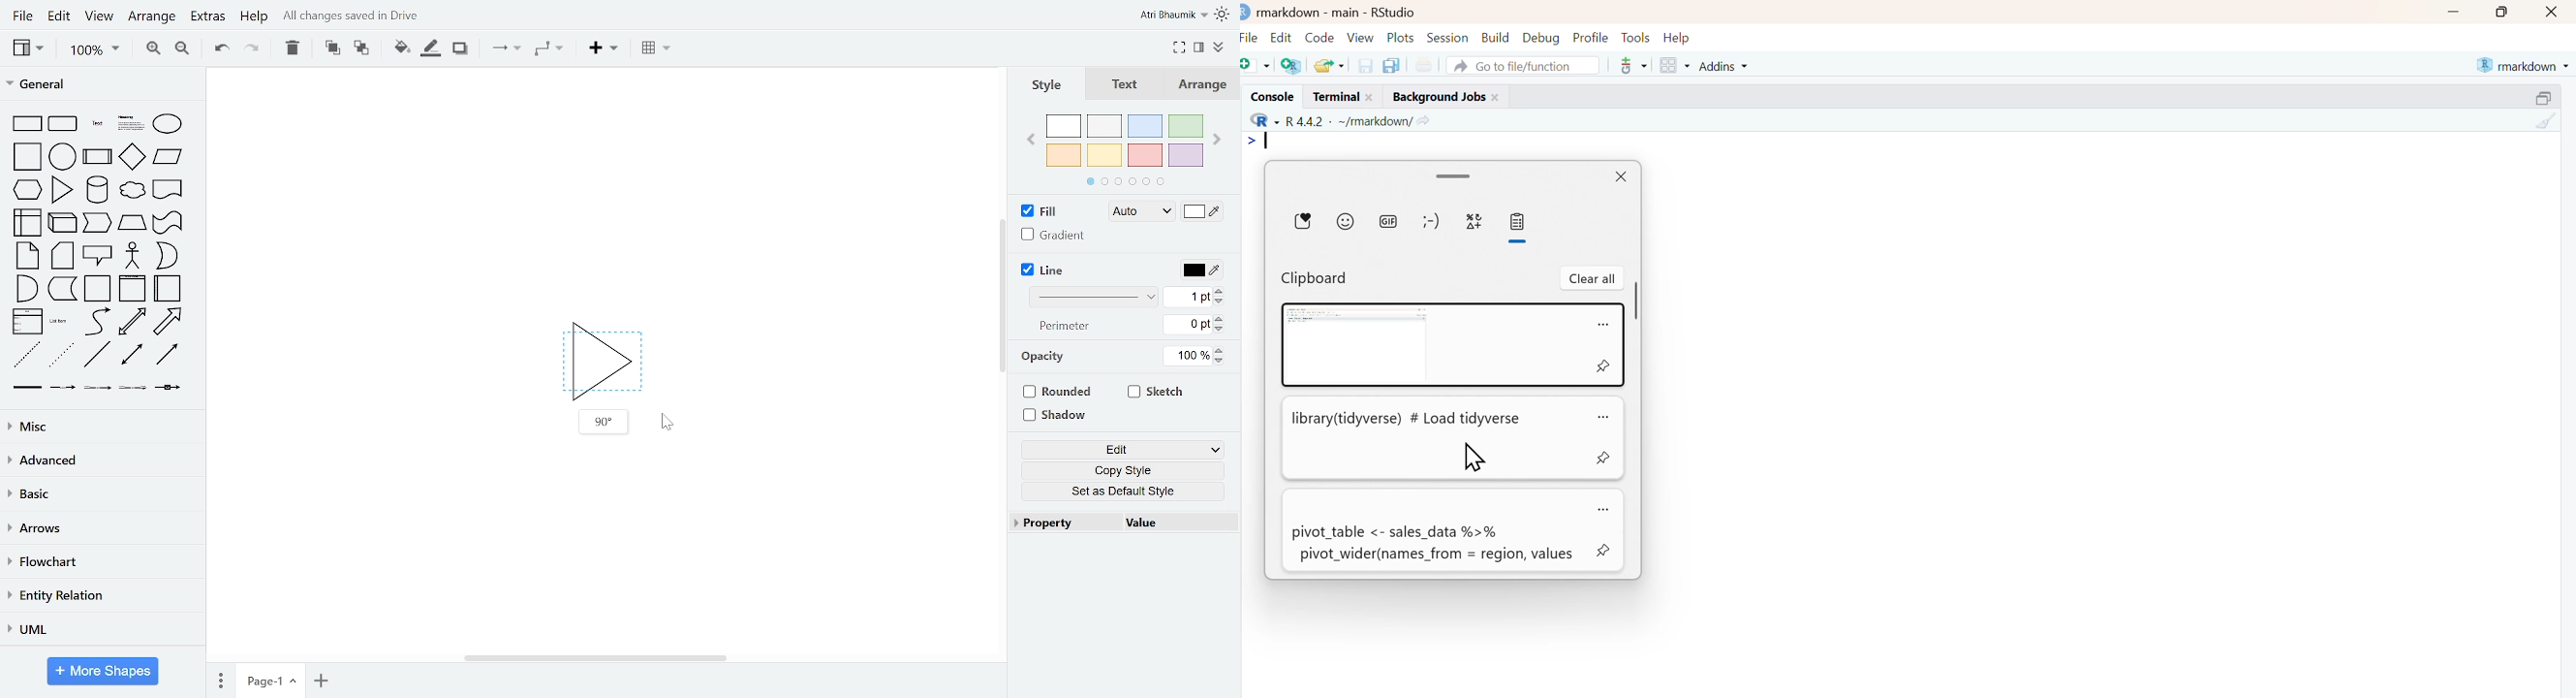  What do you see at coordinates (1145, 126) in the screenshot?
I see `blue` at bounding box center [1145, 126].